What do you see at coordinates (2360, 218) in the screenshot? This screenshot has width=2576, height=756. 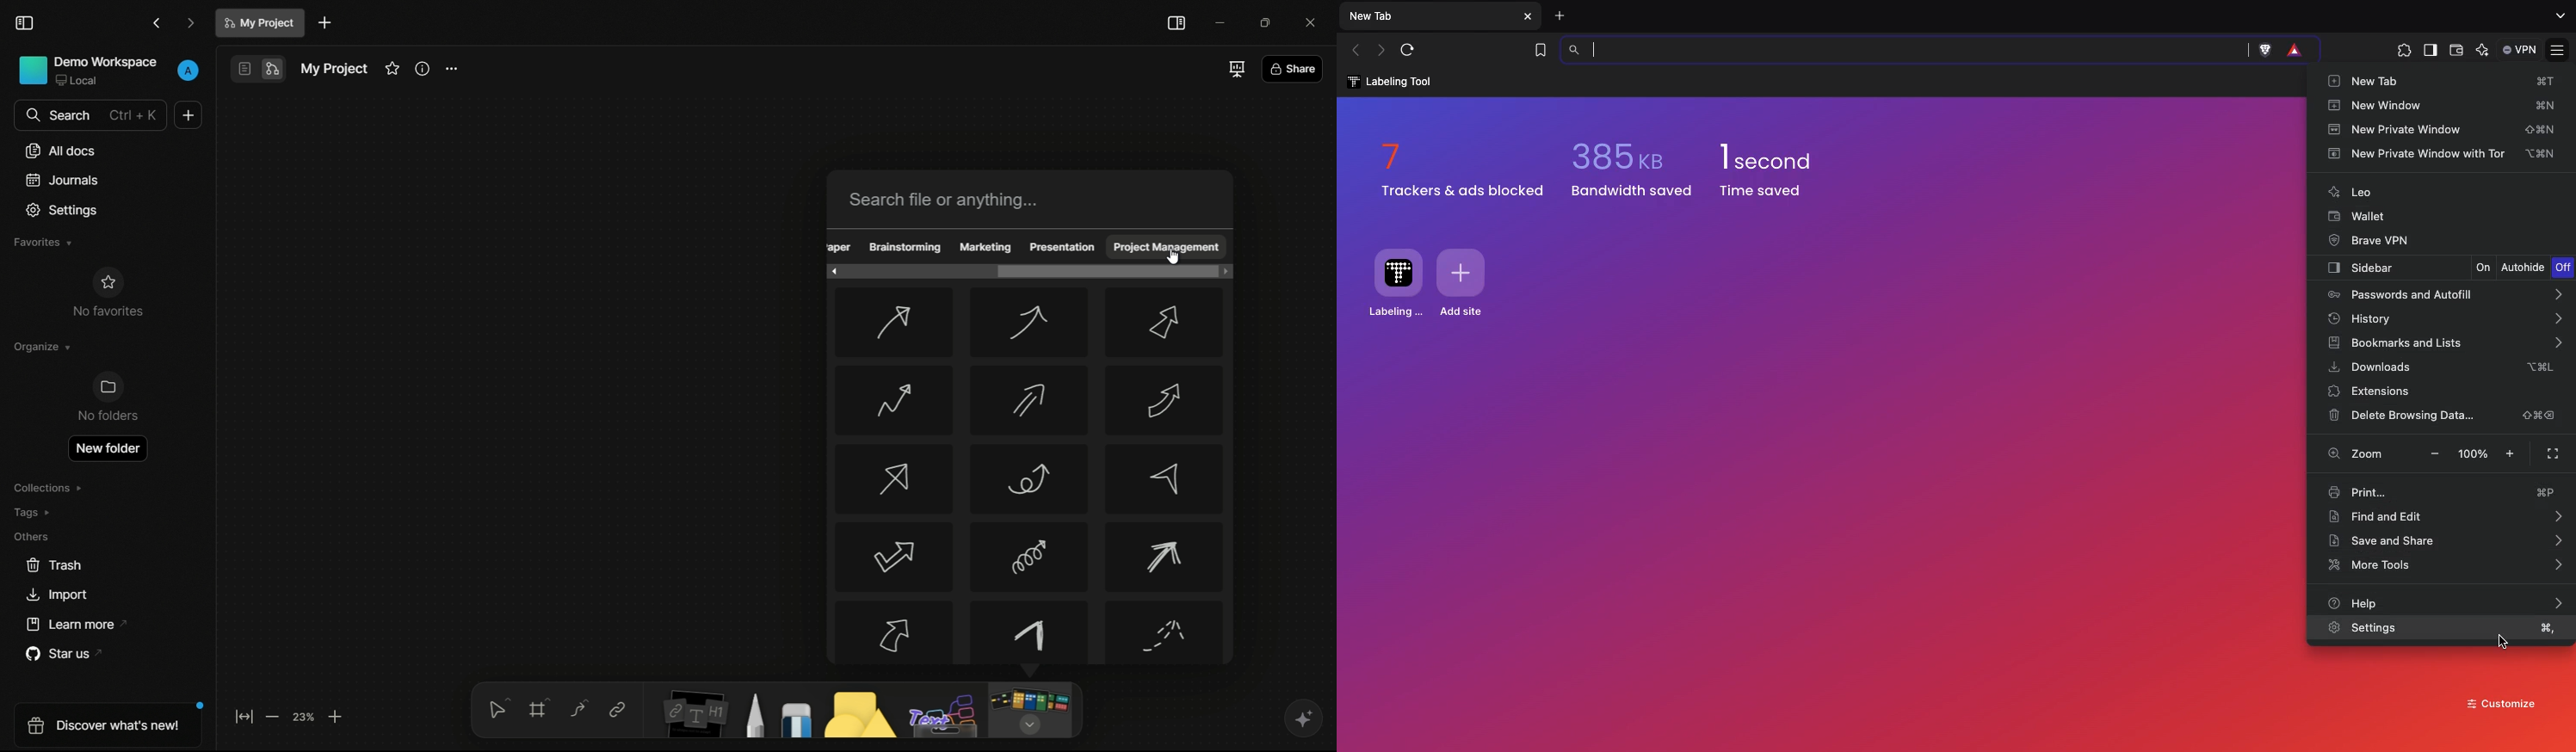 I see `Wallet` at bounding box center [2360, 218].